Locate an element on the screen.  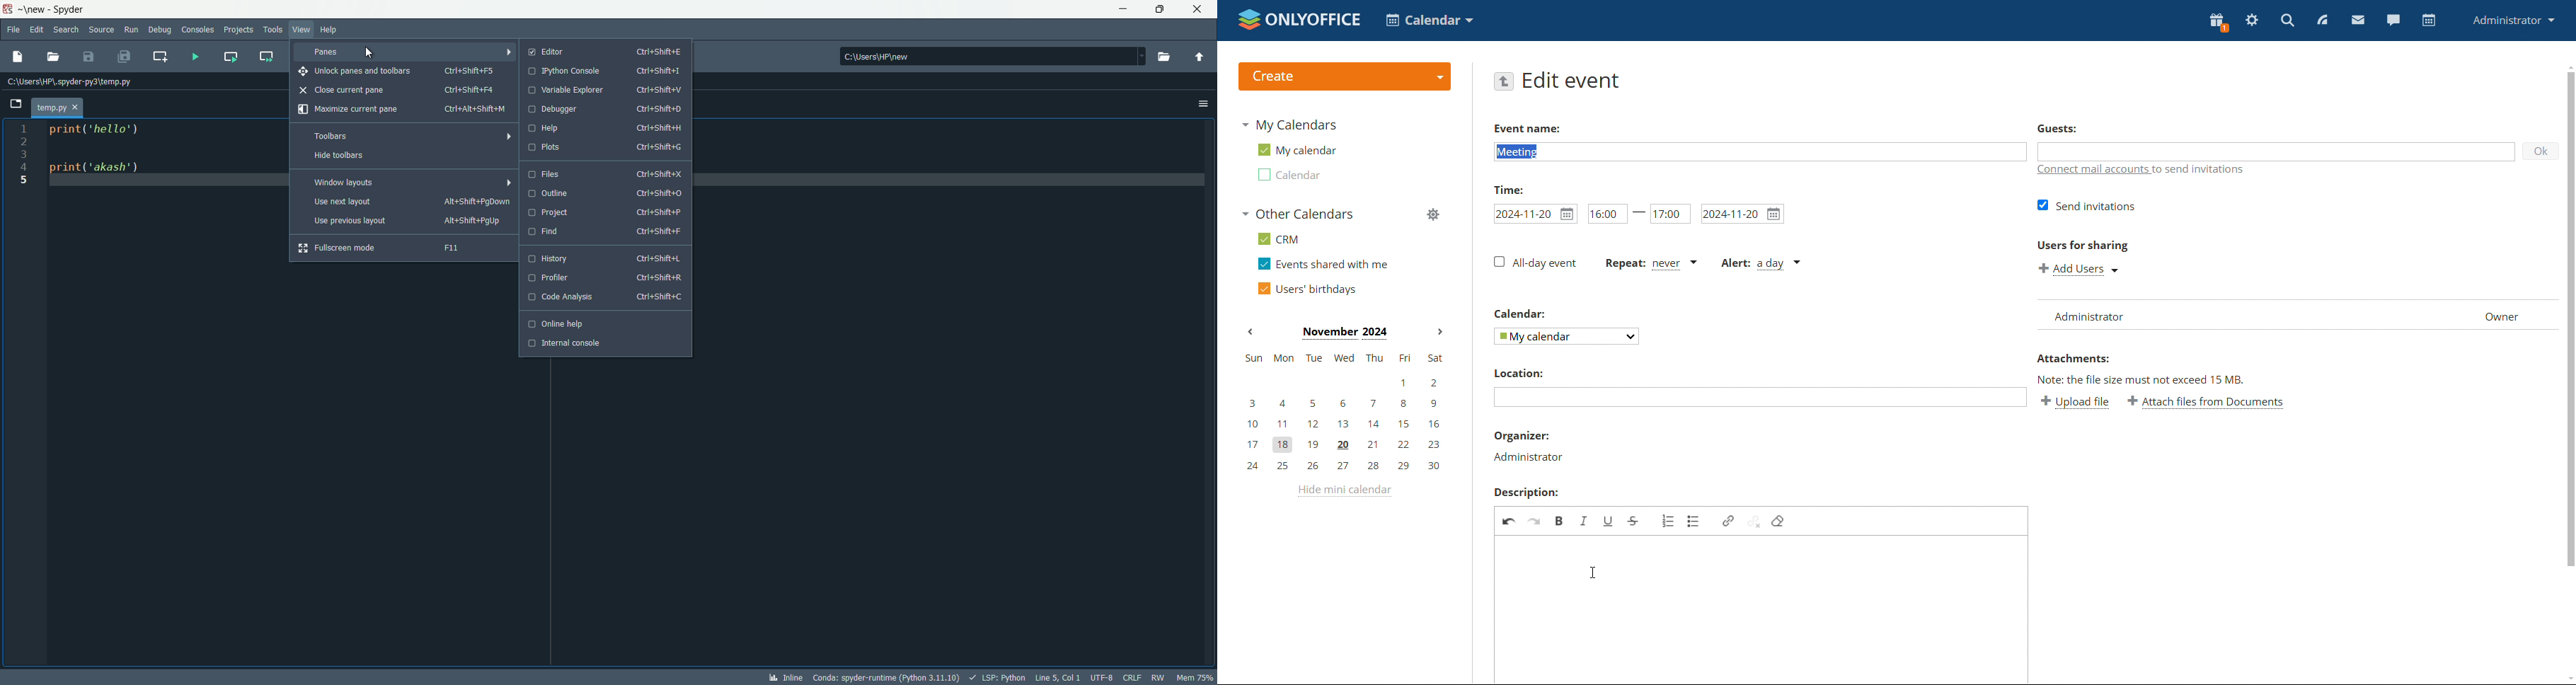
organiser is located at coordinates (1527, 457).